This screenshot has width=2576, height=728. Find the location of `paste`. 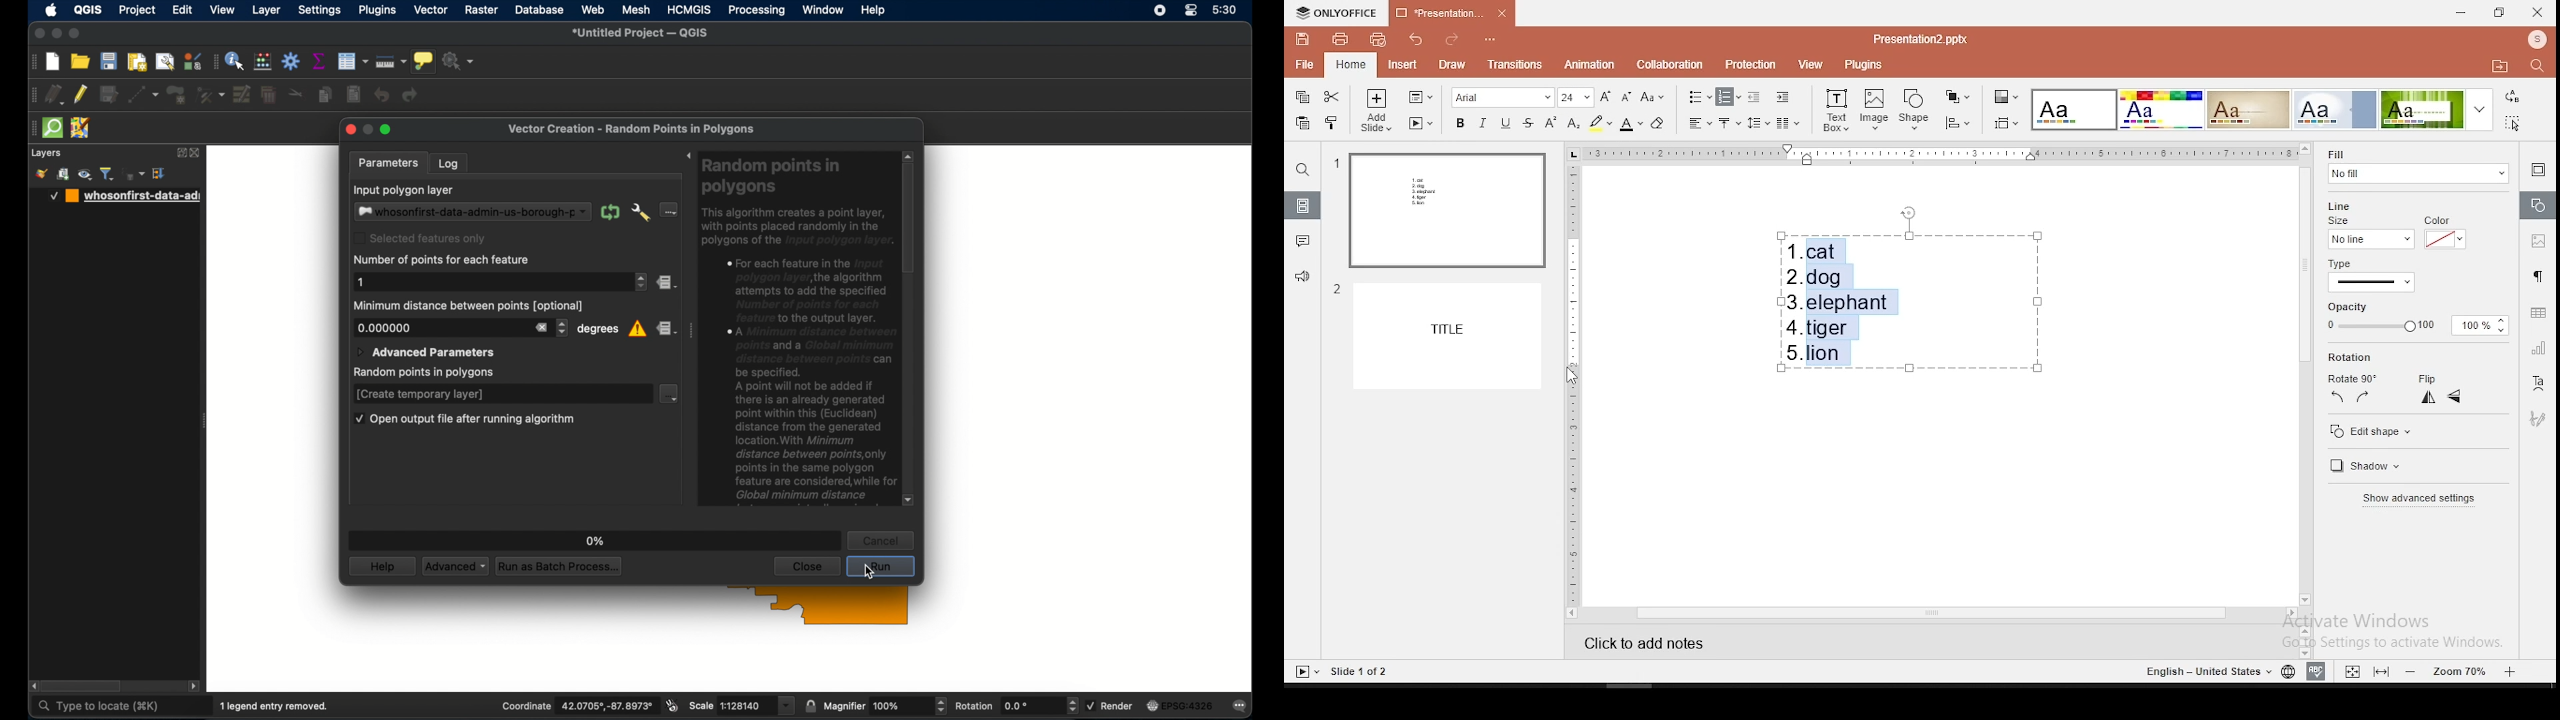

paste is located at coordinates (1302, 123).